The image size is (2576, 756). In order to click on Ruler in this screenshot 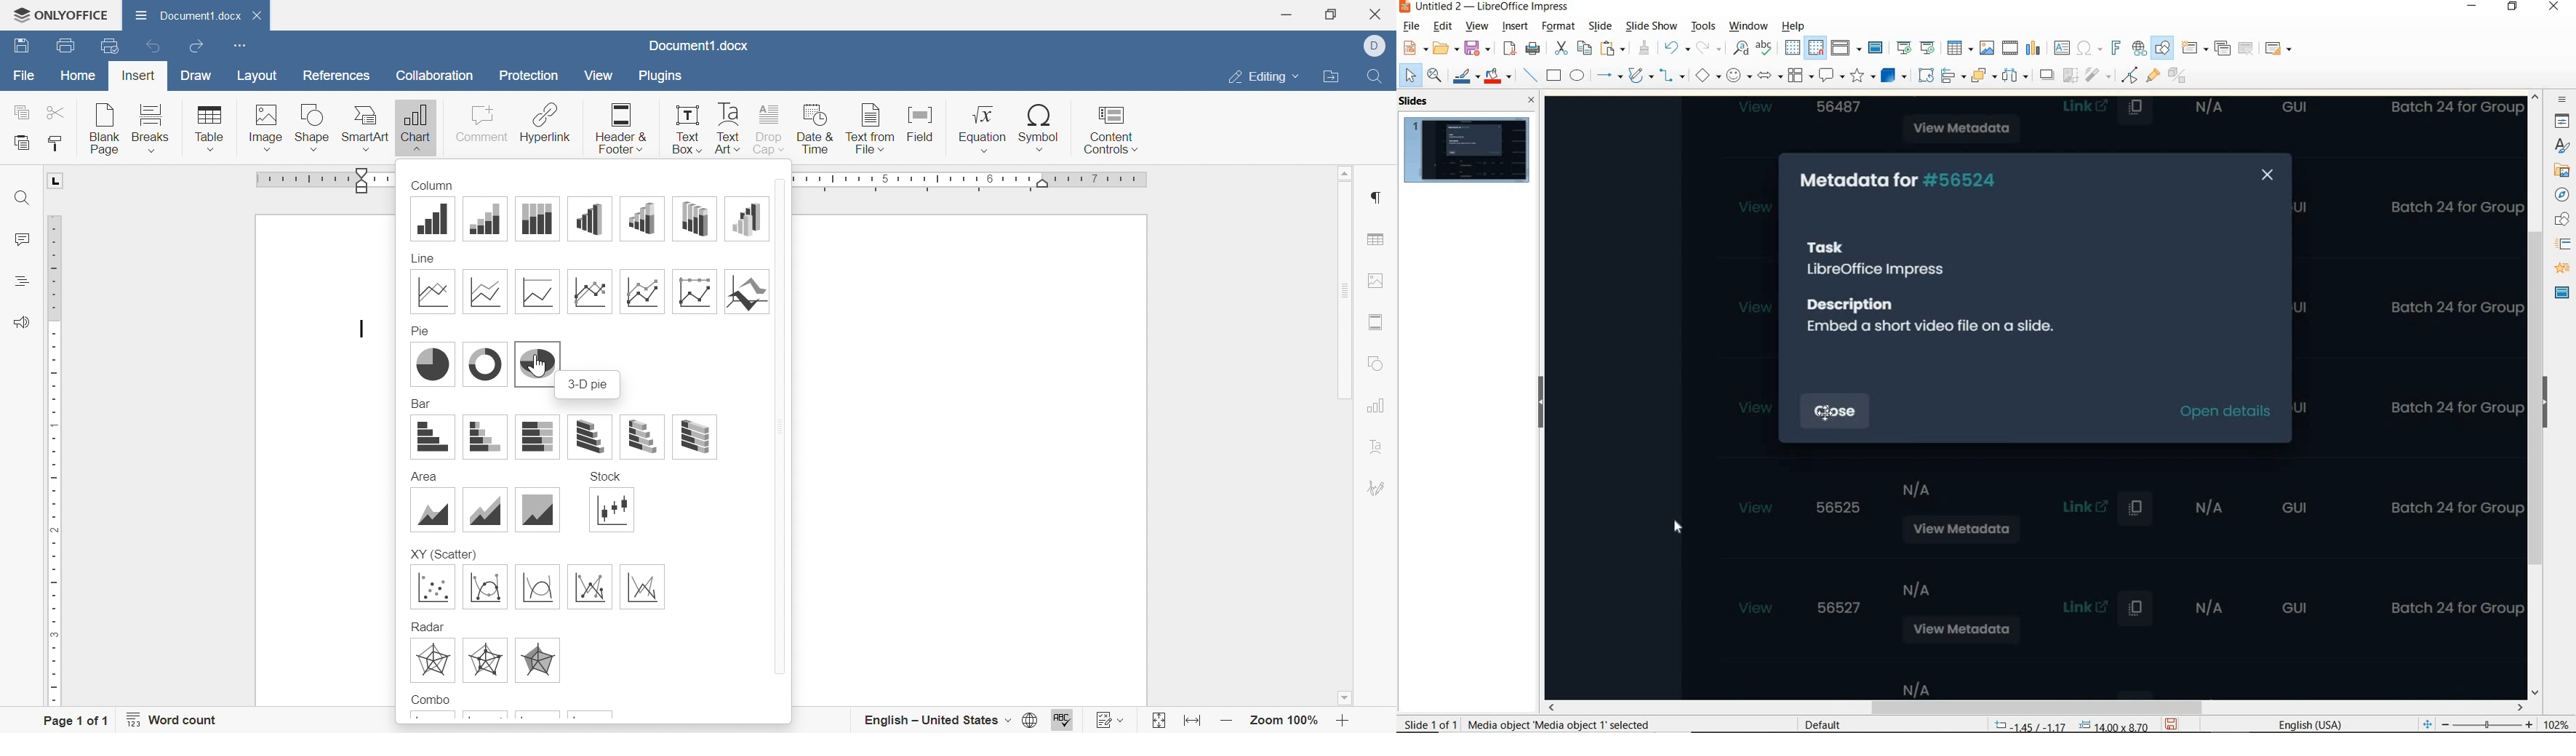, I will do `click(974, 180)`.